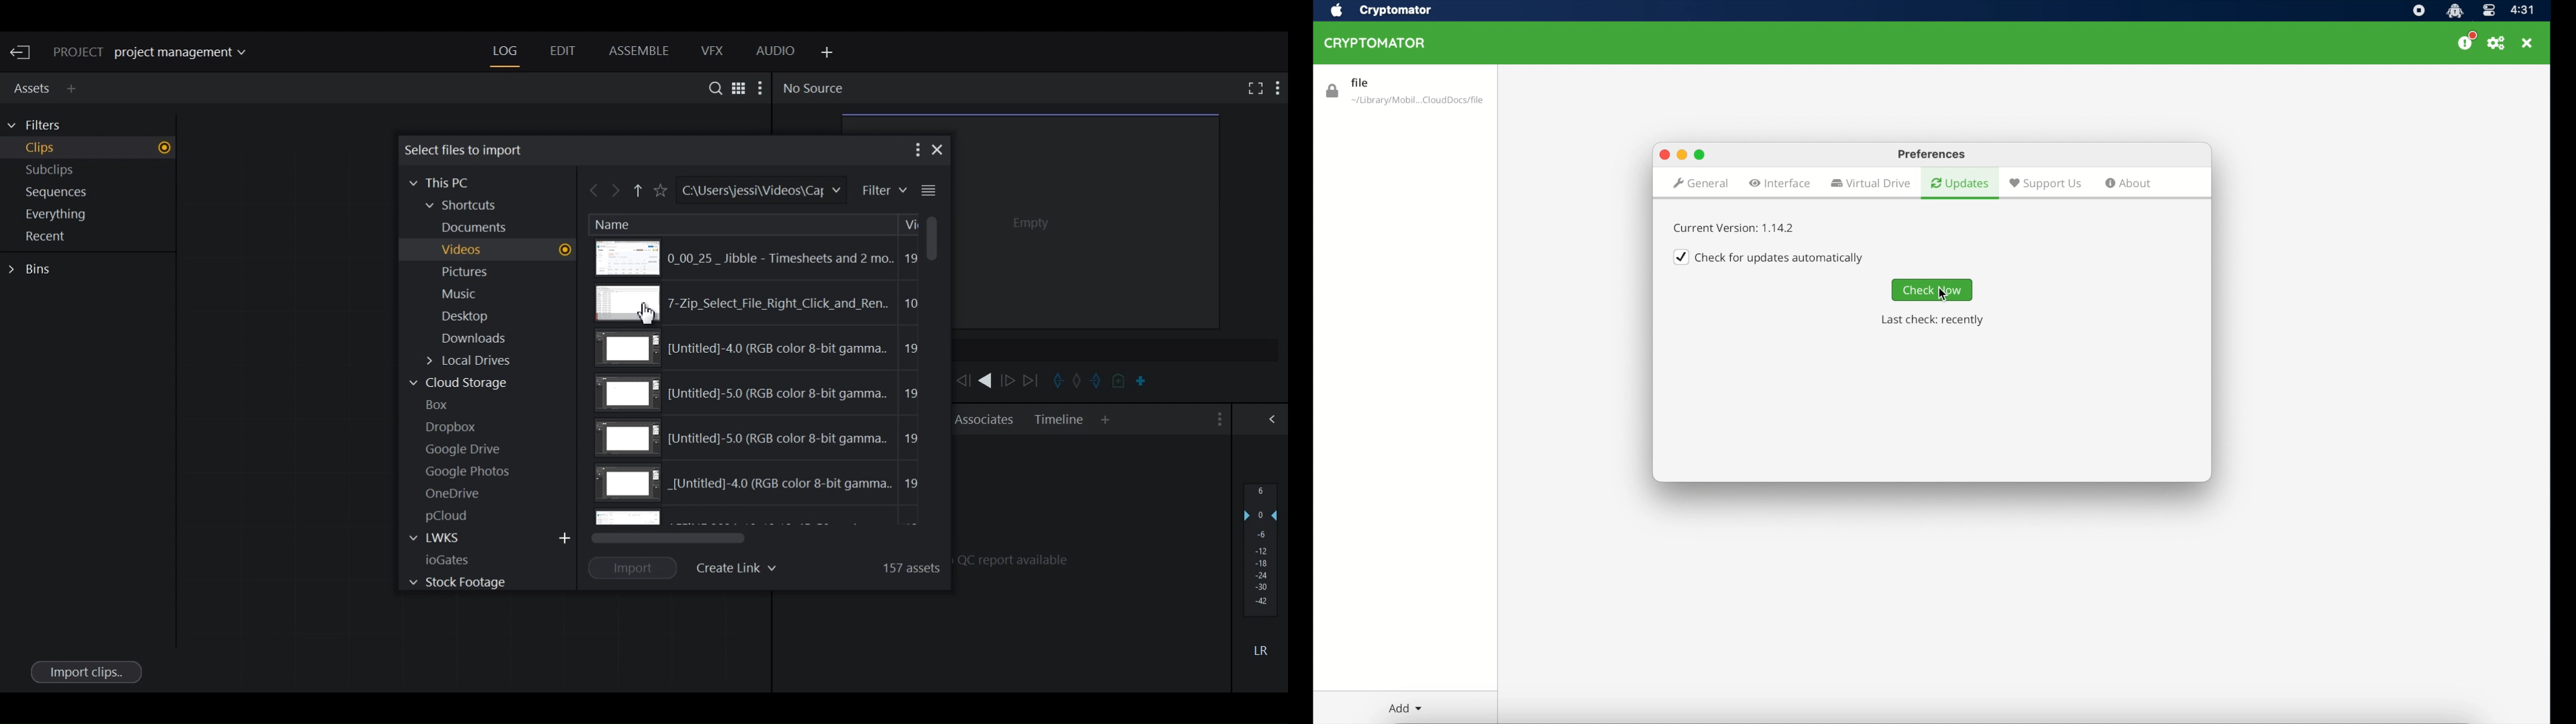  What do you see at coordinates (669, 538) in the screenshot?
I see `Horizontal Scroll bar` at bounding box center [669, 538].